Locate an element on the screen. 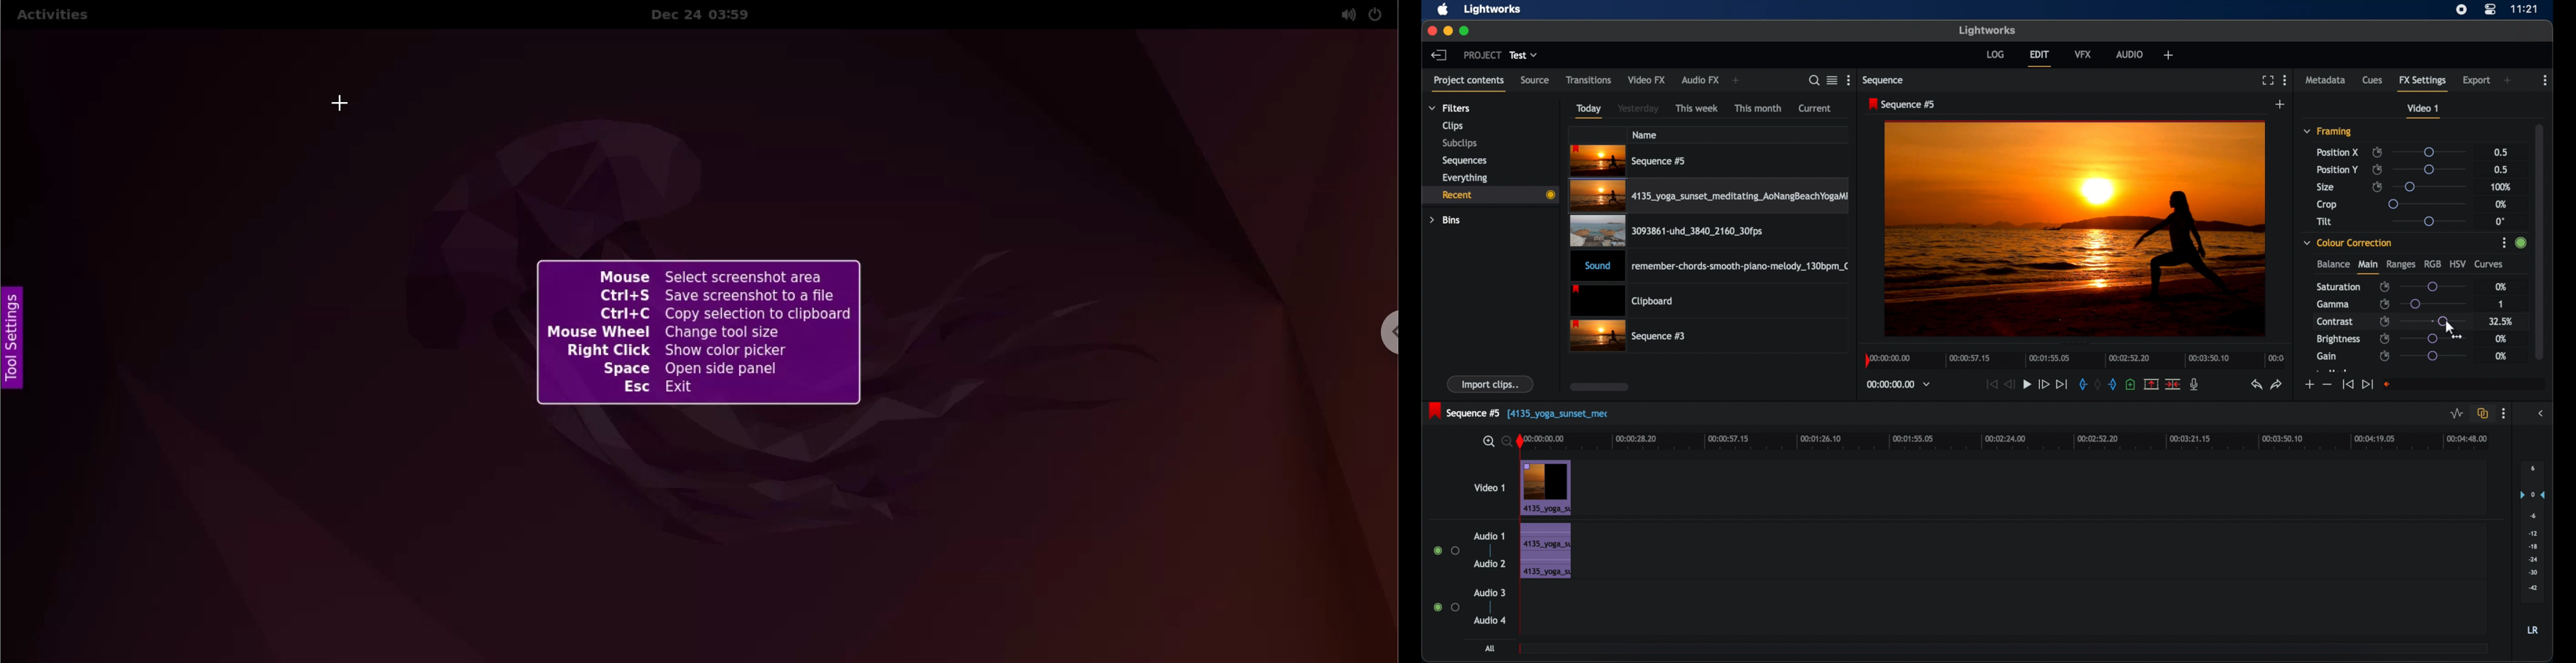 The width and height of the screenshot is (2576, 672). import clips is located at coordinates (1491, 384).